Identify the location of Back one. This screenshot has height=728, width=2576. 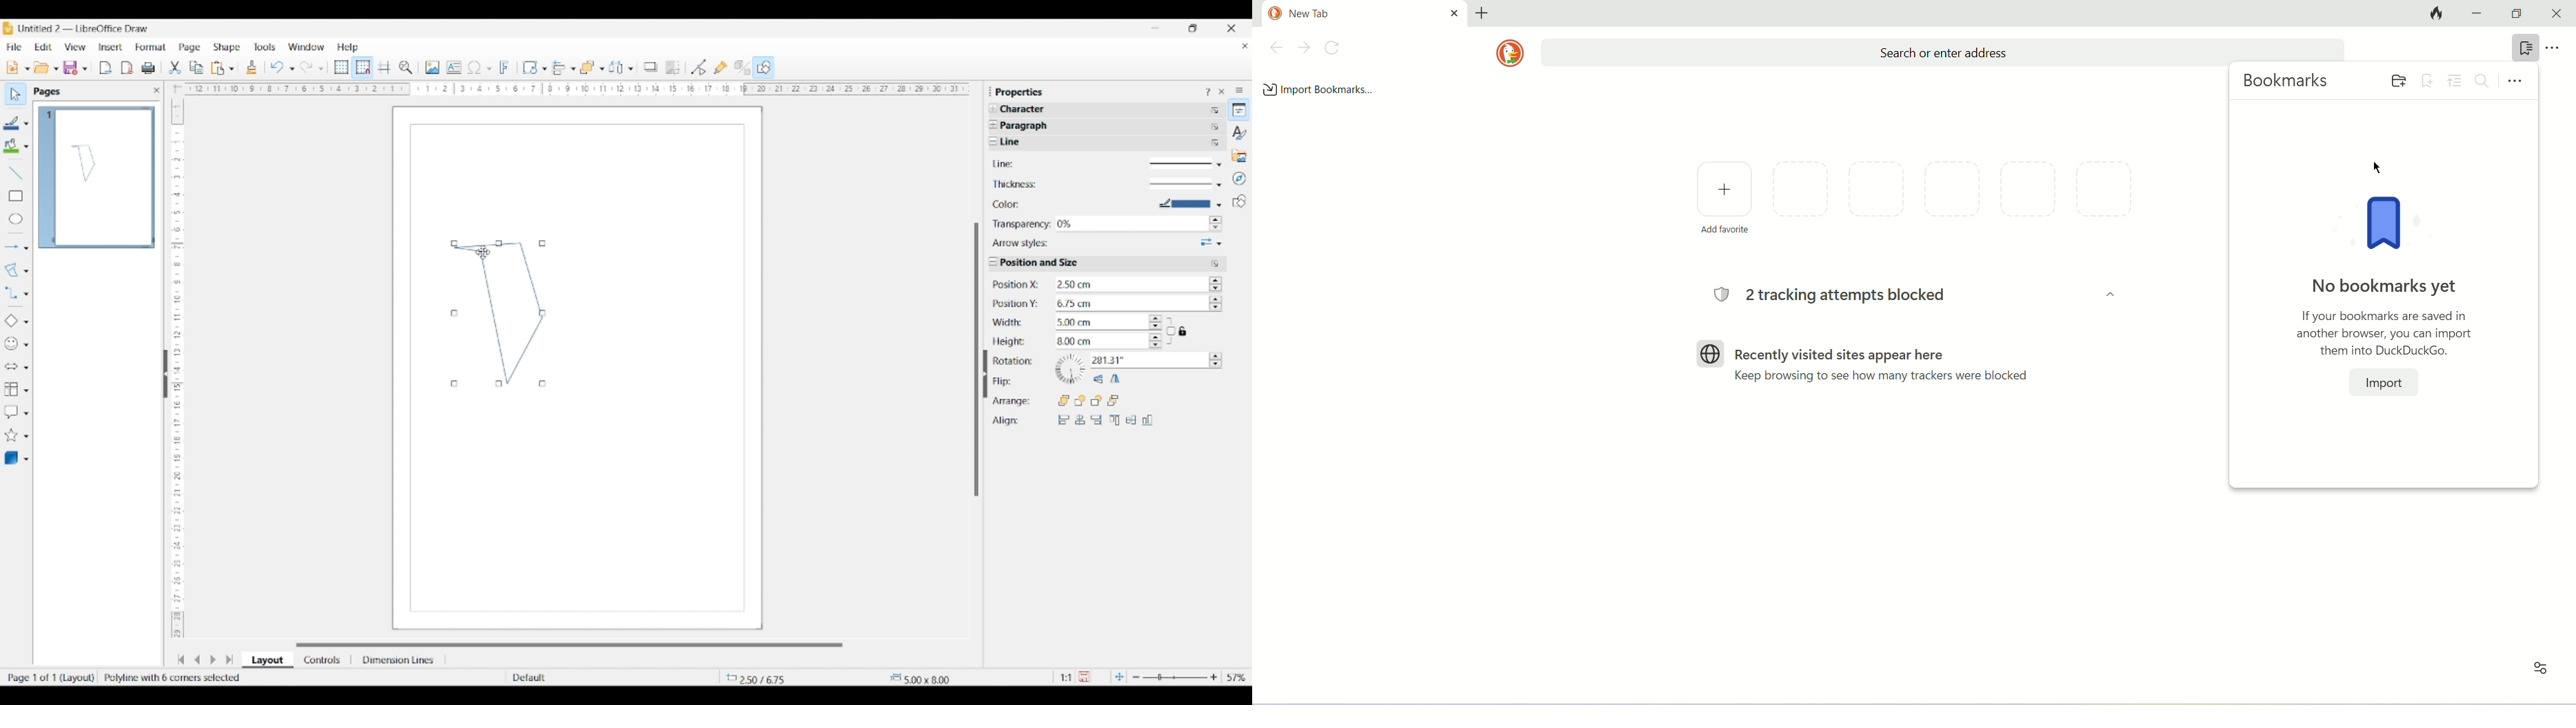
(1097, 400).